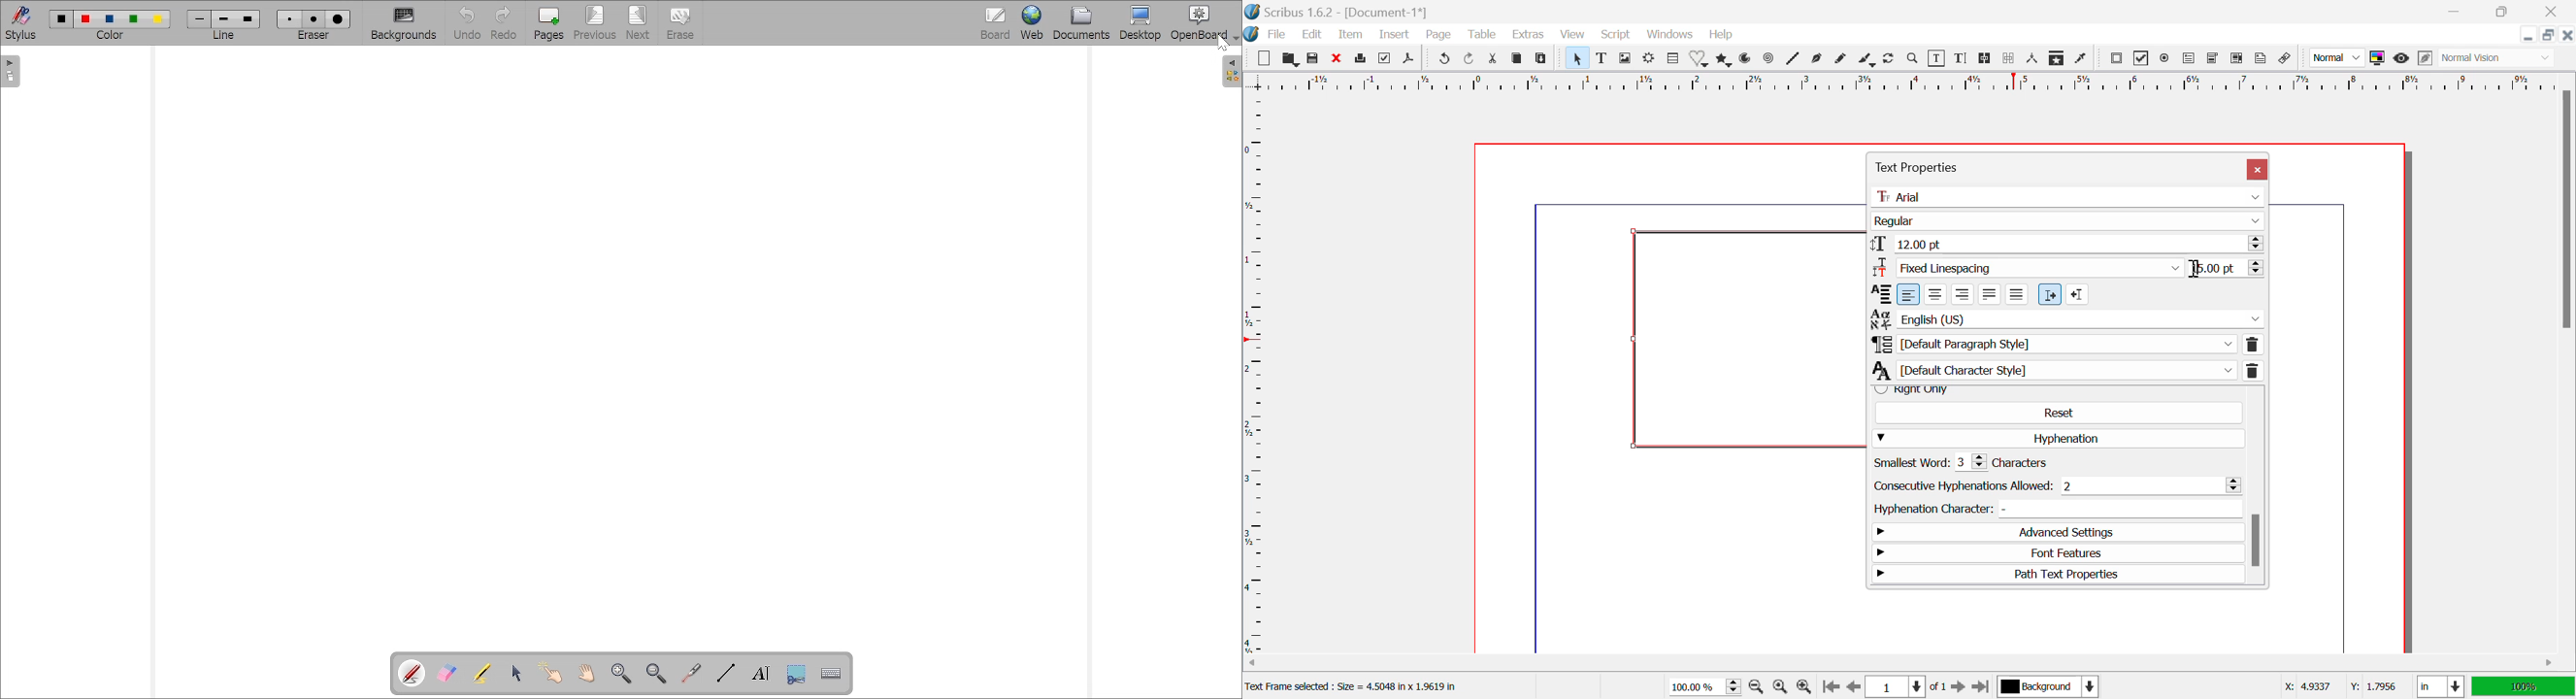  Describe the element at coordinates (2067, 344) in the screenshot. I see `Default Paragraph Style` at that location.